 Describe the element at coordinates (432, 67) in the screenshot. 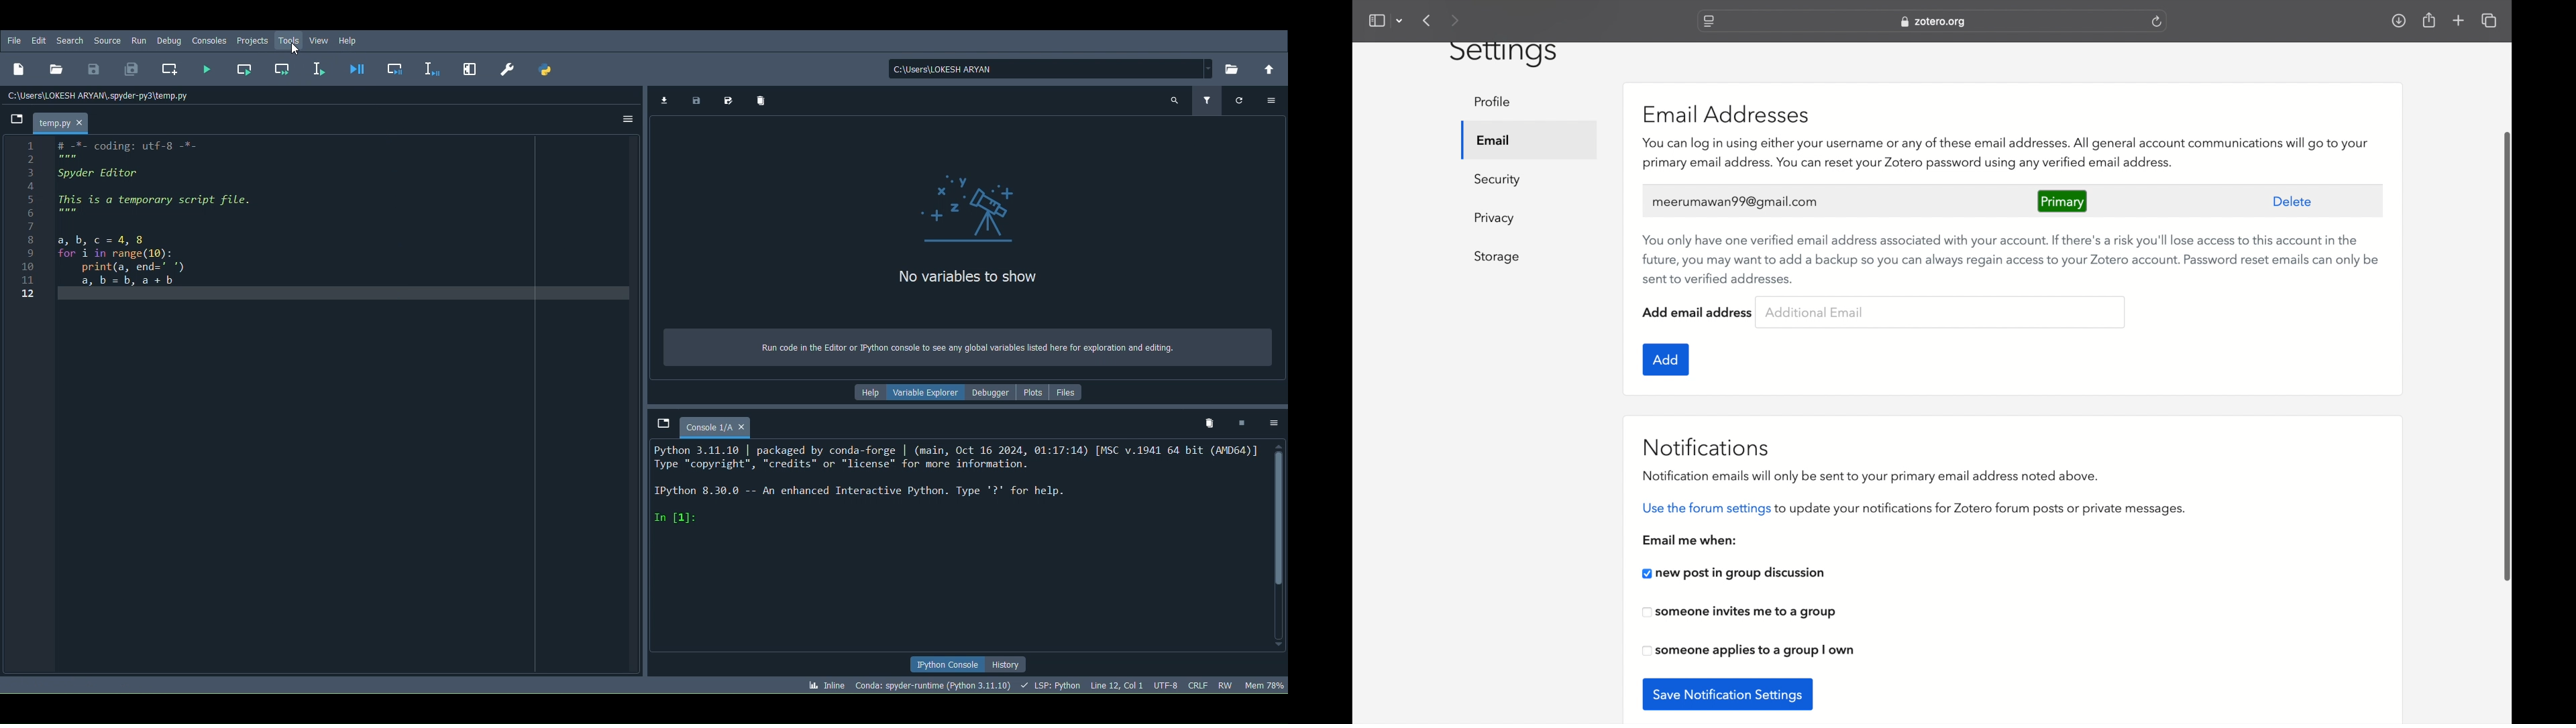

I see `Debug selection or current line` at that location.